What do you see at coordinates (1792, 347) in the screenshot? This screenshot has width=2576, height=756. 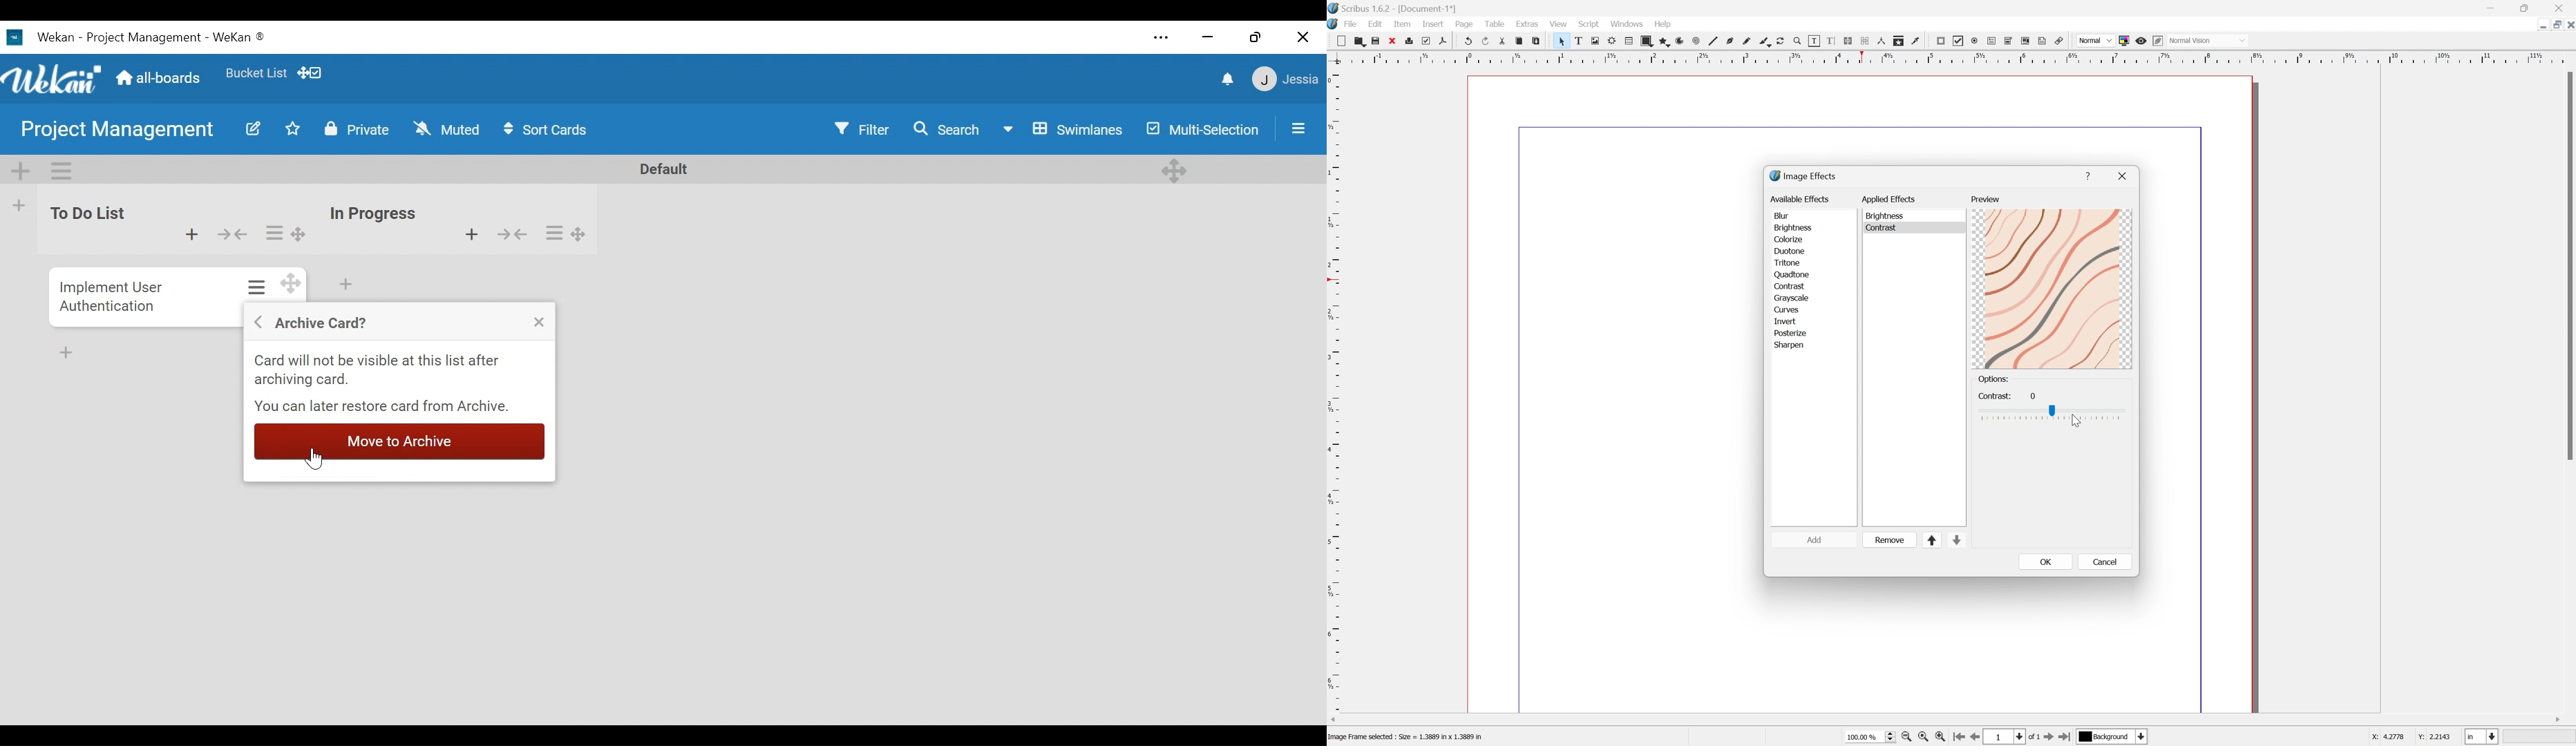 I see `sharpen` at bounding box center [1792, 347].